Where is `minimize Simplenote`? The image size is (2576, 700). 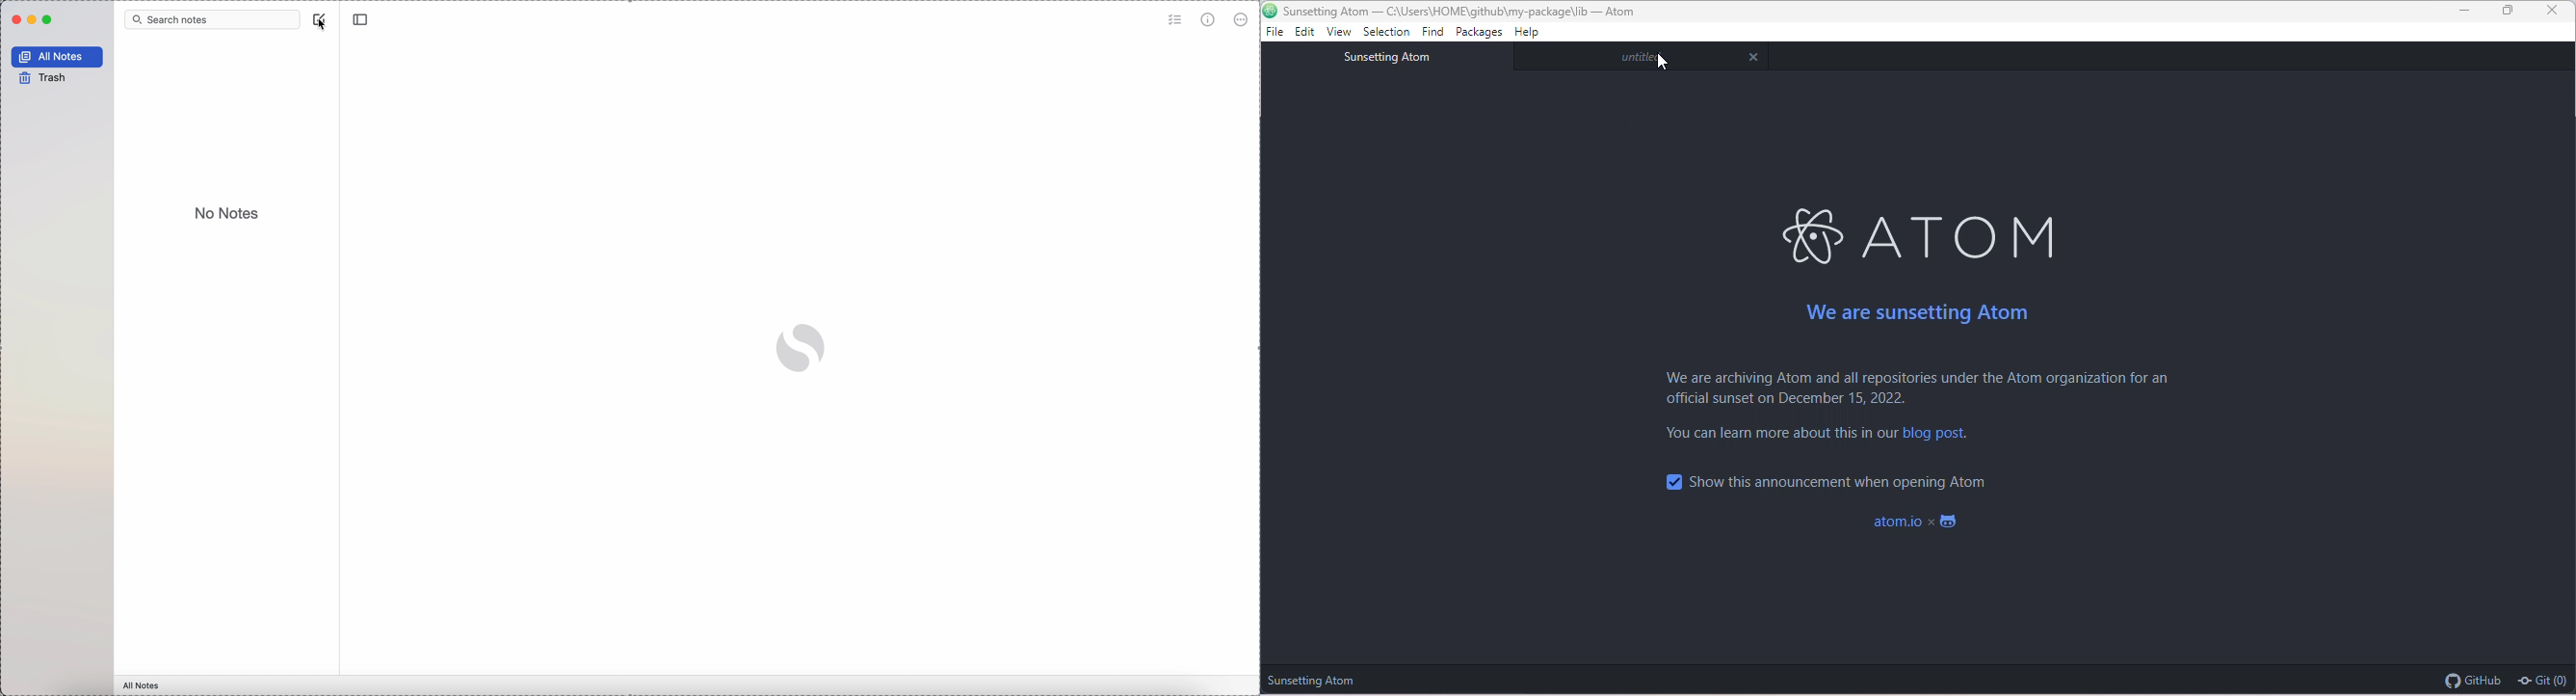 minimize Simplenote is located at coordinates (34, 20).